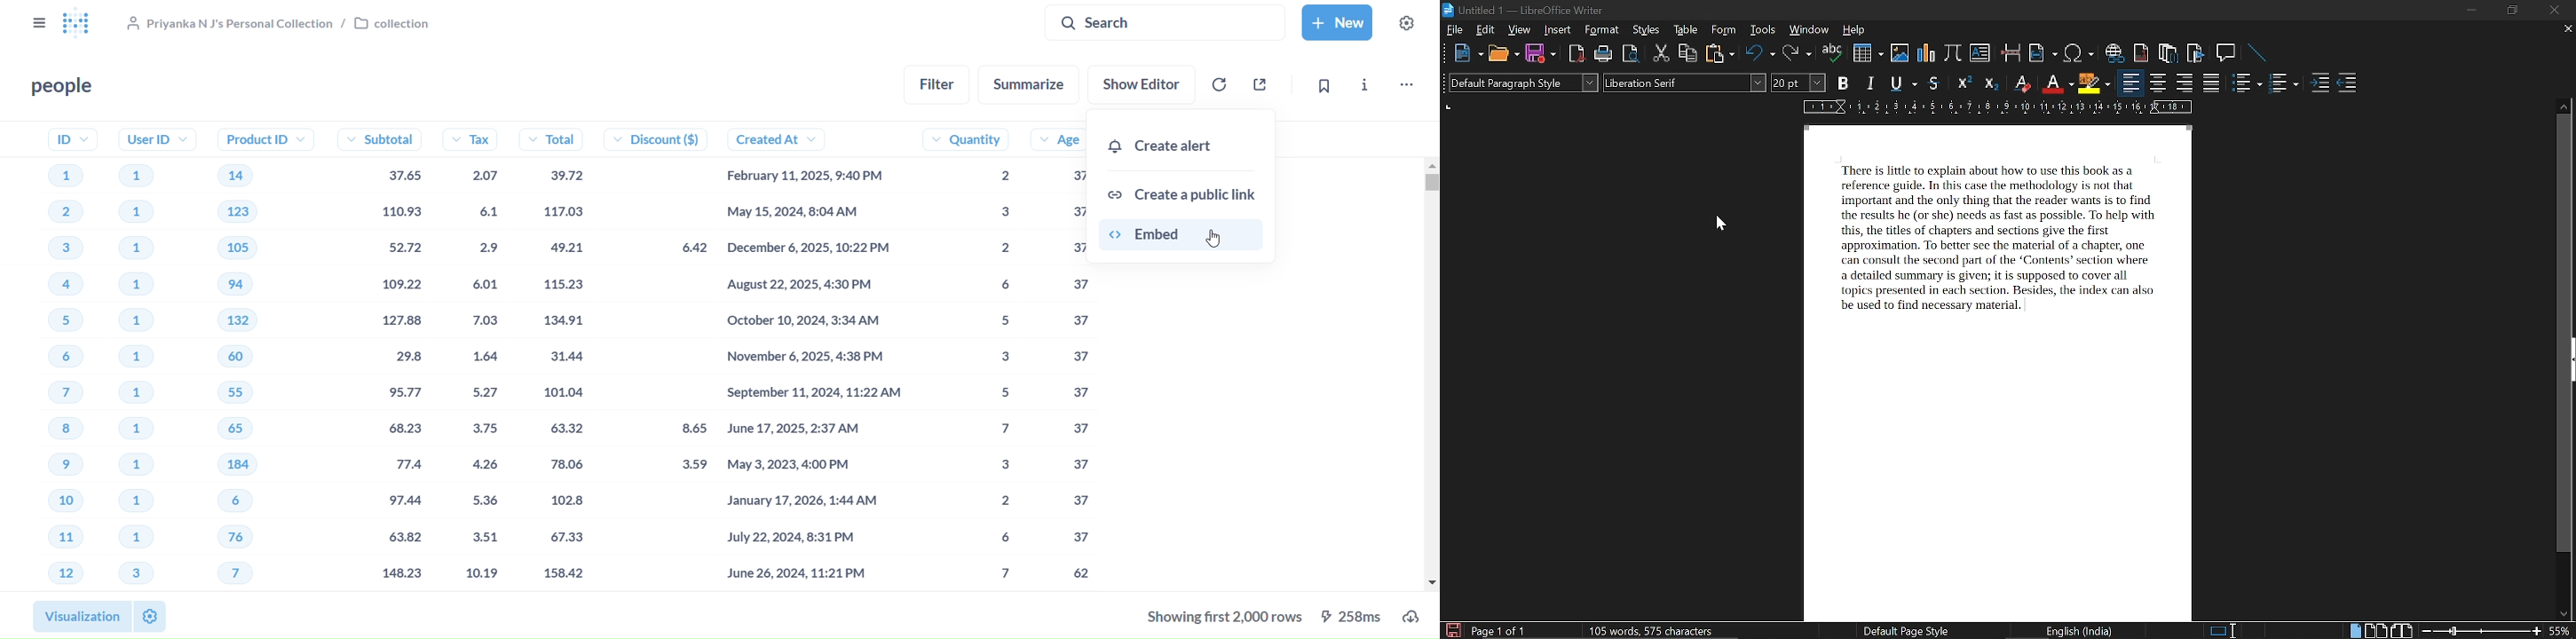 This screenshot has height=644, width=2576. What do you see at coordinates (2142, 52) in the screenshot?
I see `insert footnote` at bounding box center [2142, 52].